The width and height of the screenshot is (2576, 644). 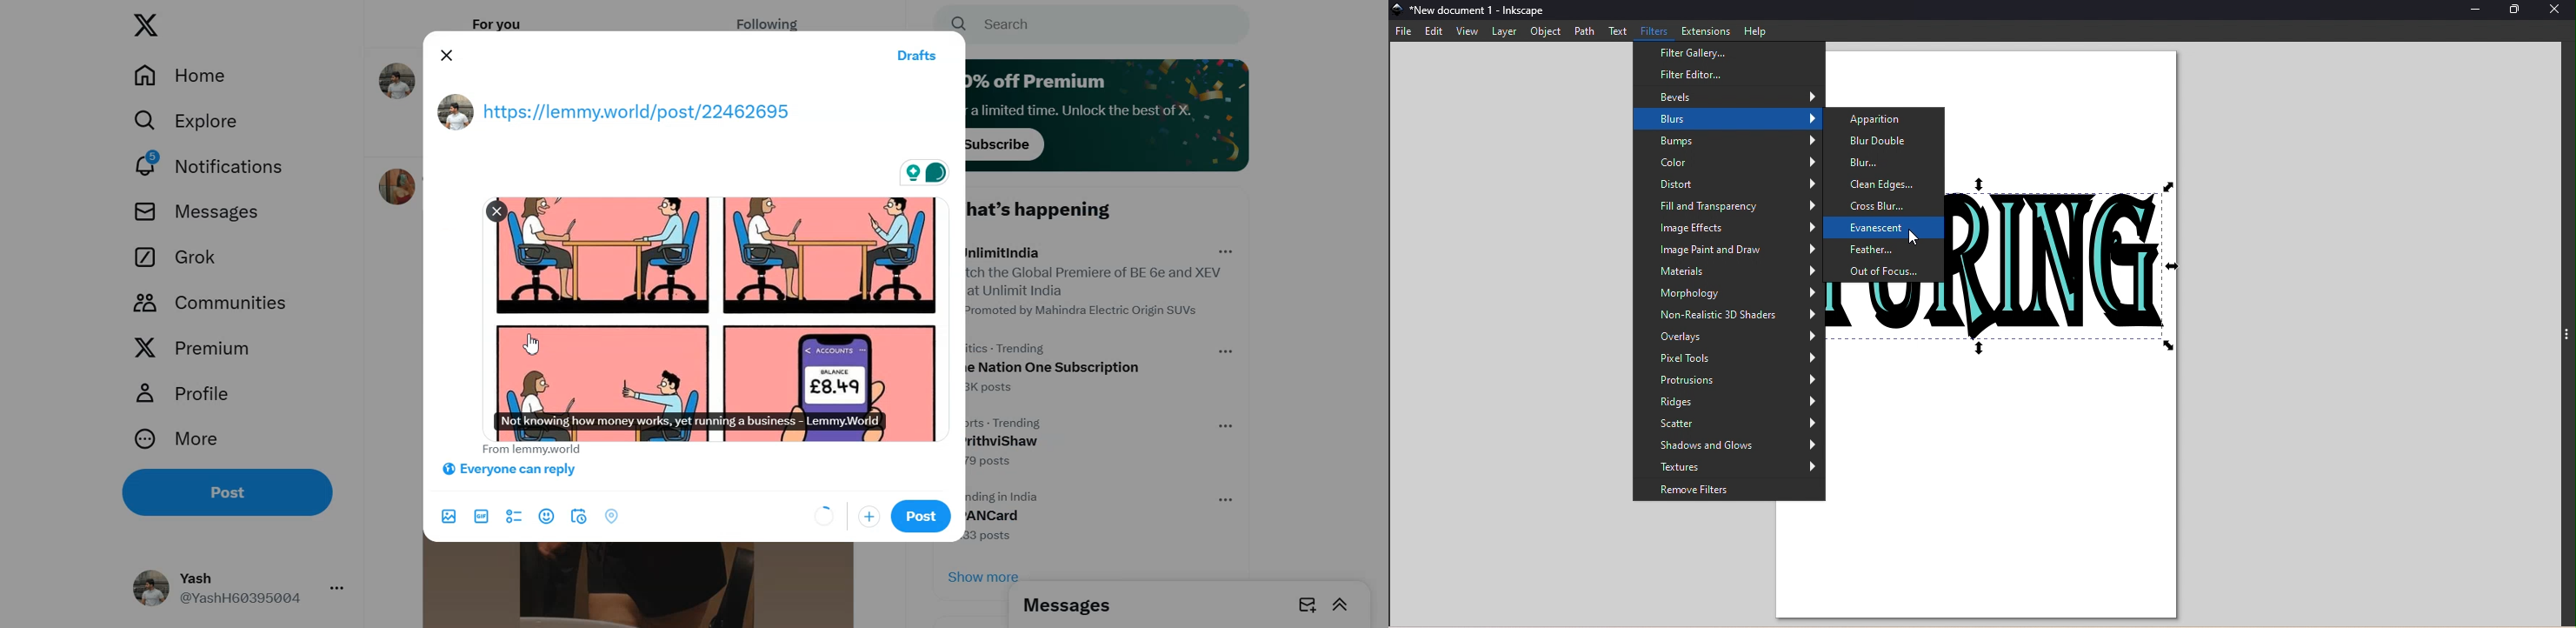 What do you see at coordinates (2476, 10) in the screenshot?
I see `Minimize` at bounding box center [2476, 10].